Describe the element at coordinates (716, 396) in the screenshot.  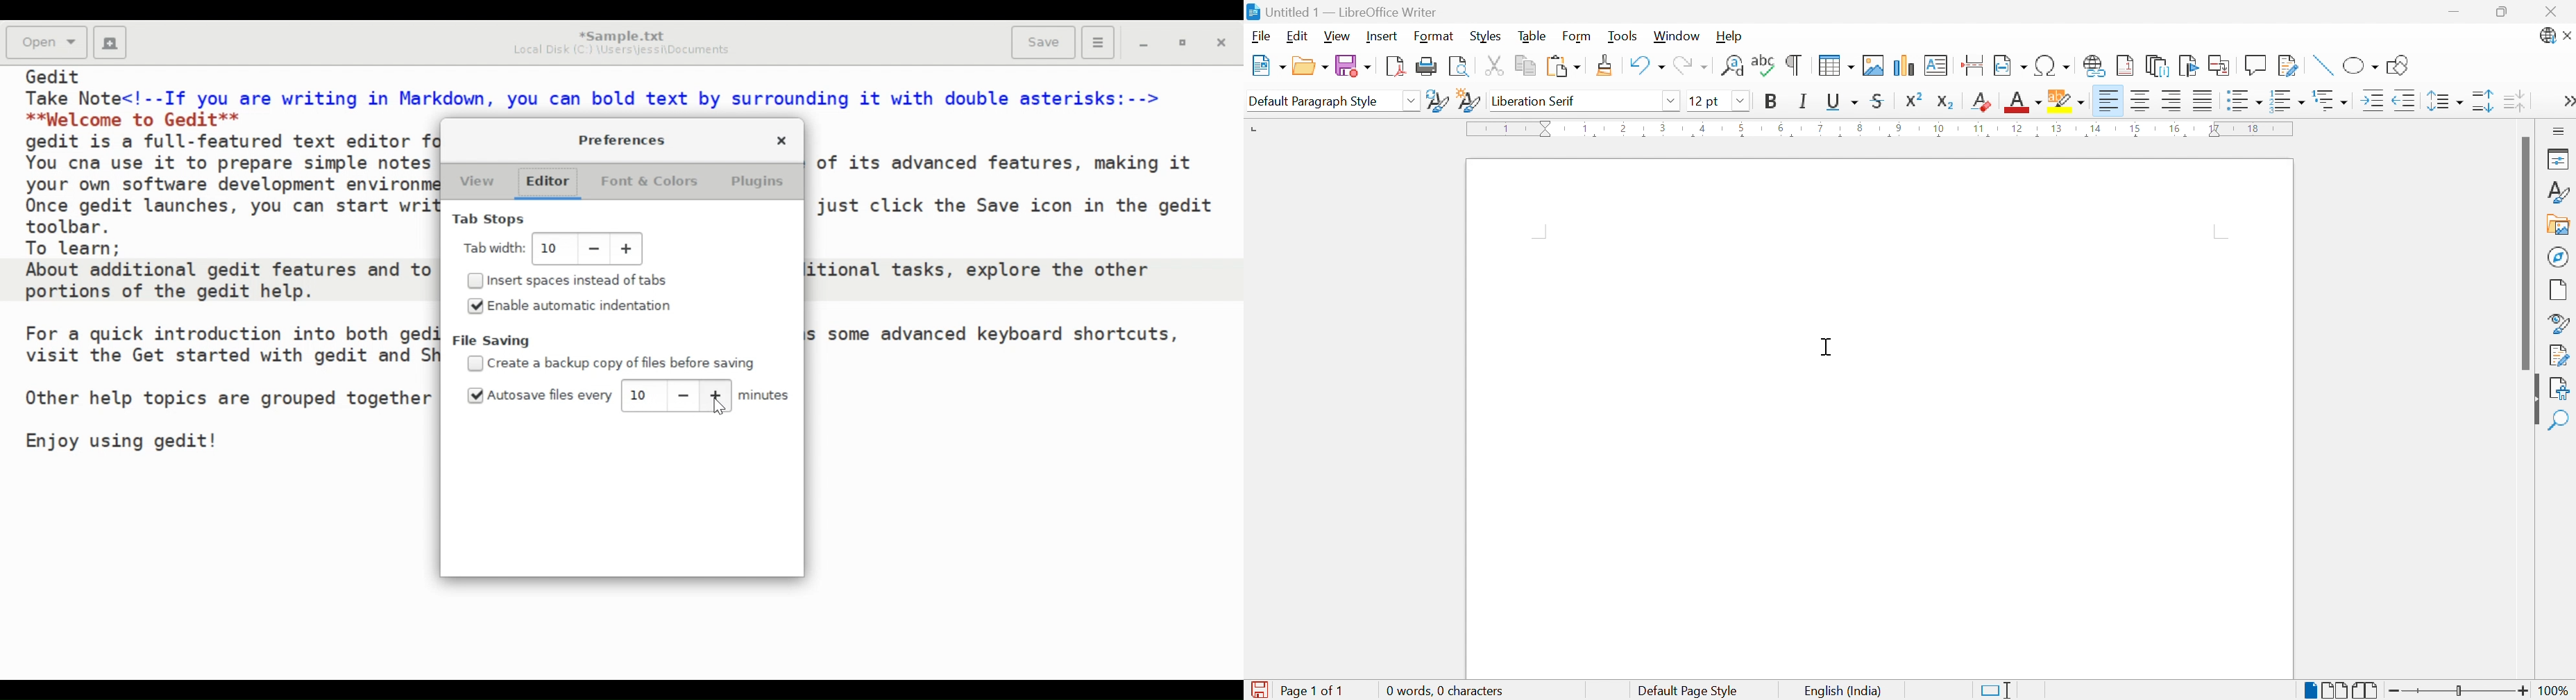
I see `increase` at that location.